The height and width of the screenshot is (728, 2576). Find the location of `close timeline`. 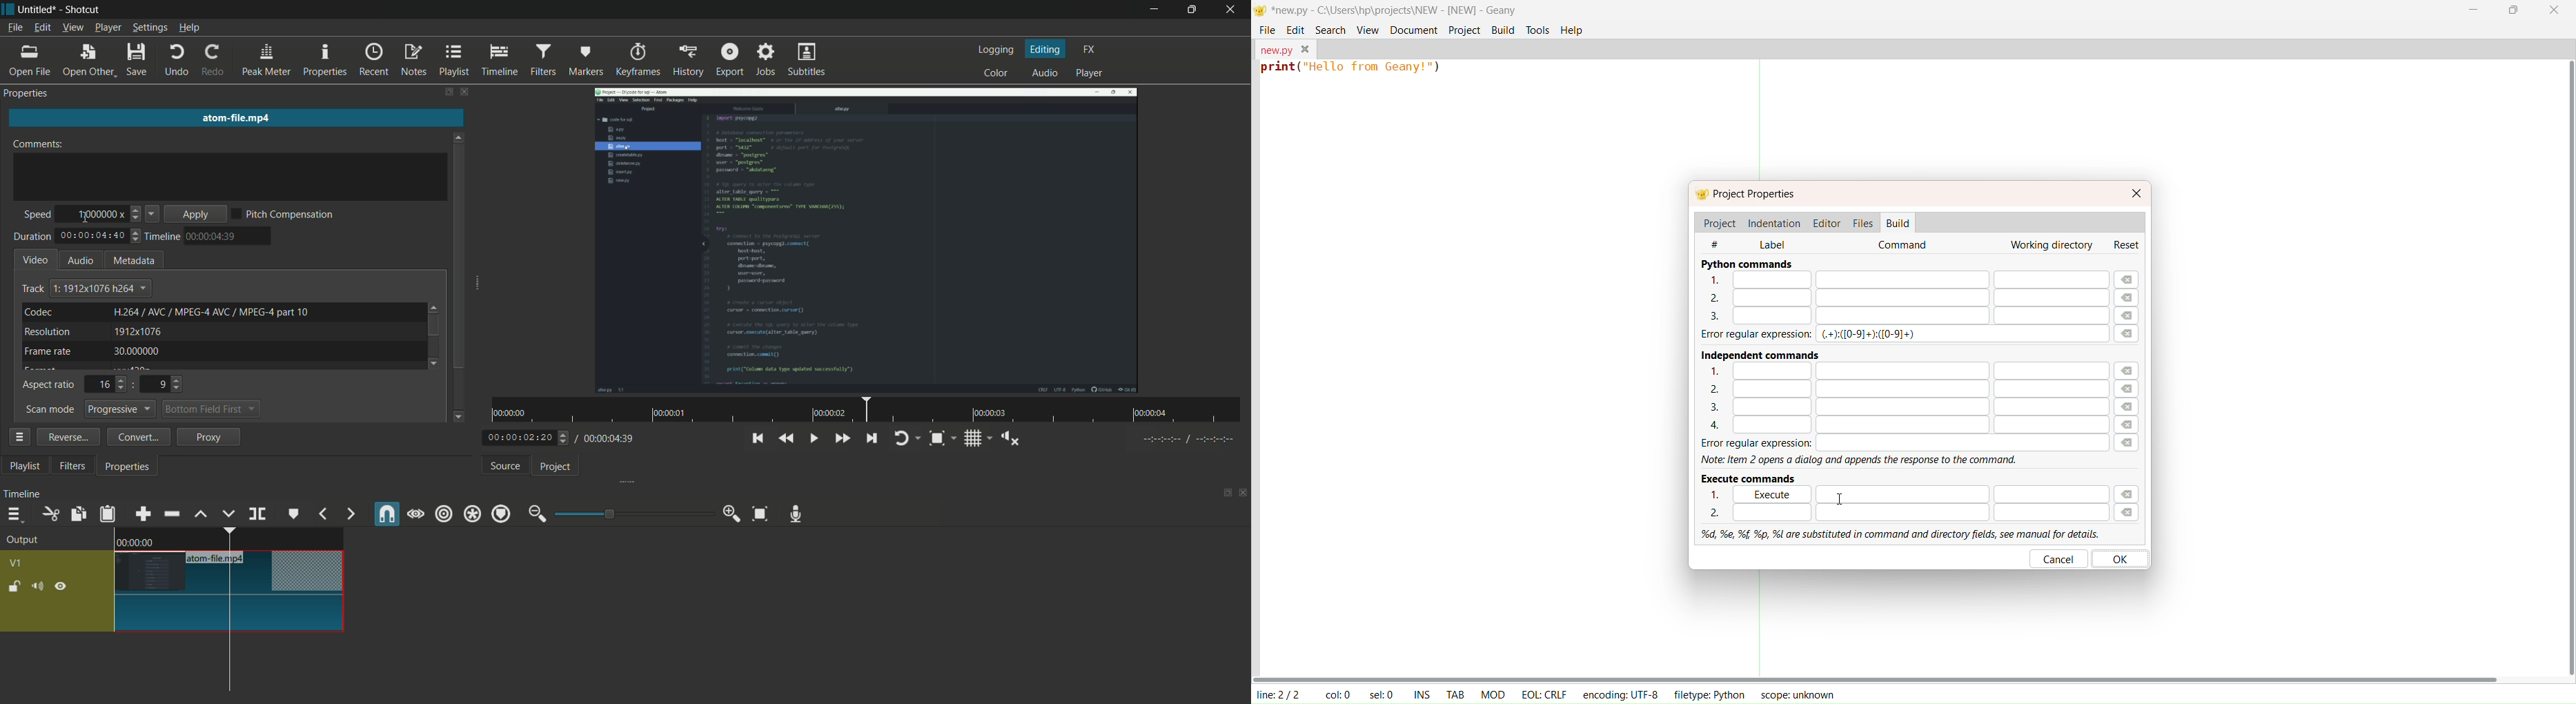

close timeline is located at coordinates (1243, 495).